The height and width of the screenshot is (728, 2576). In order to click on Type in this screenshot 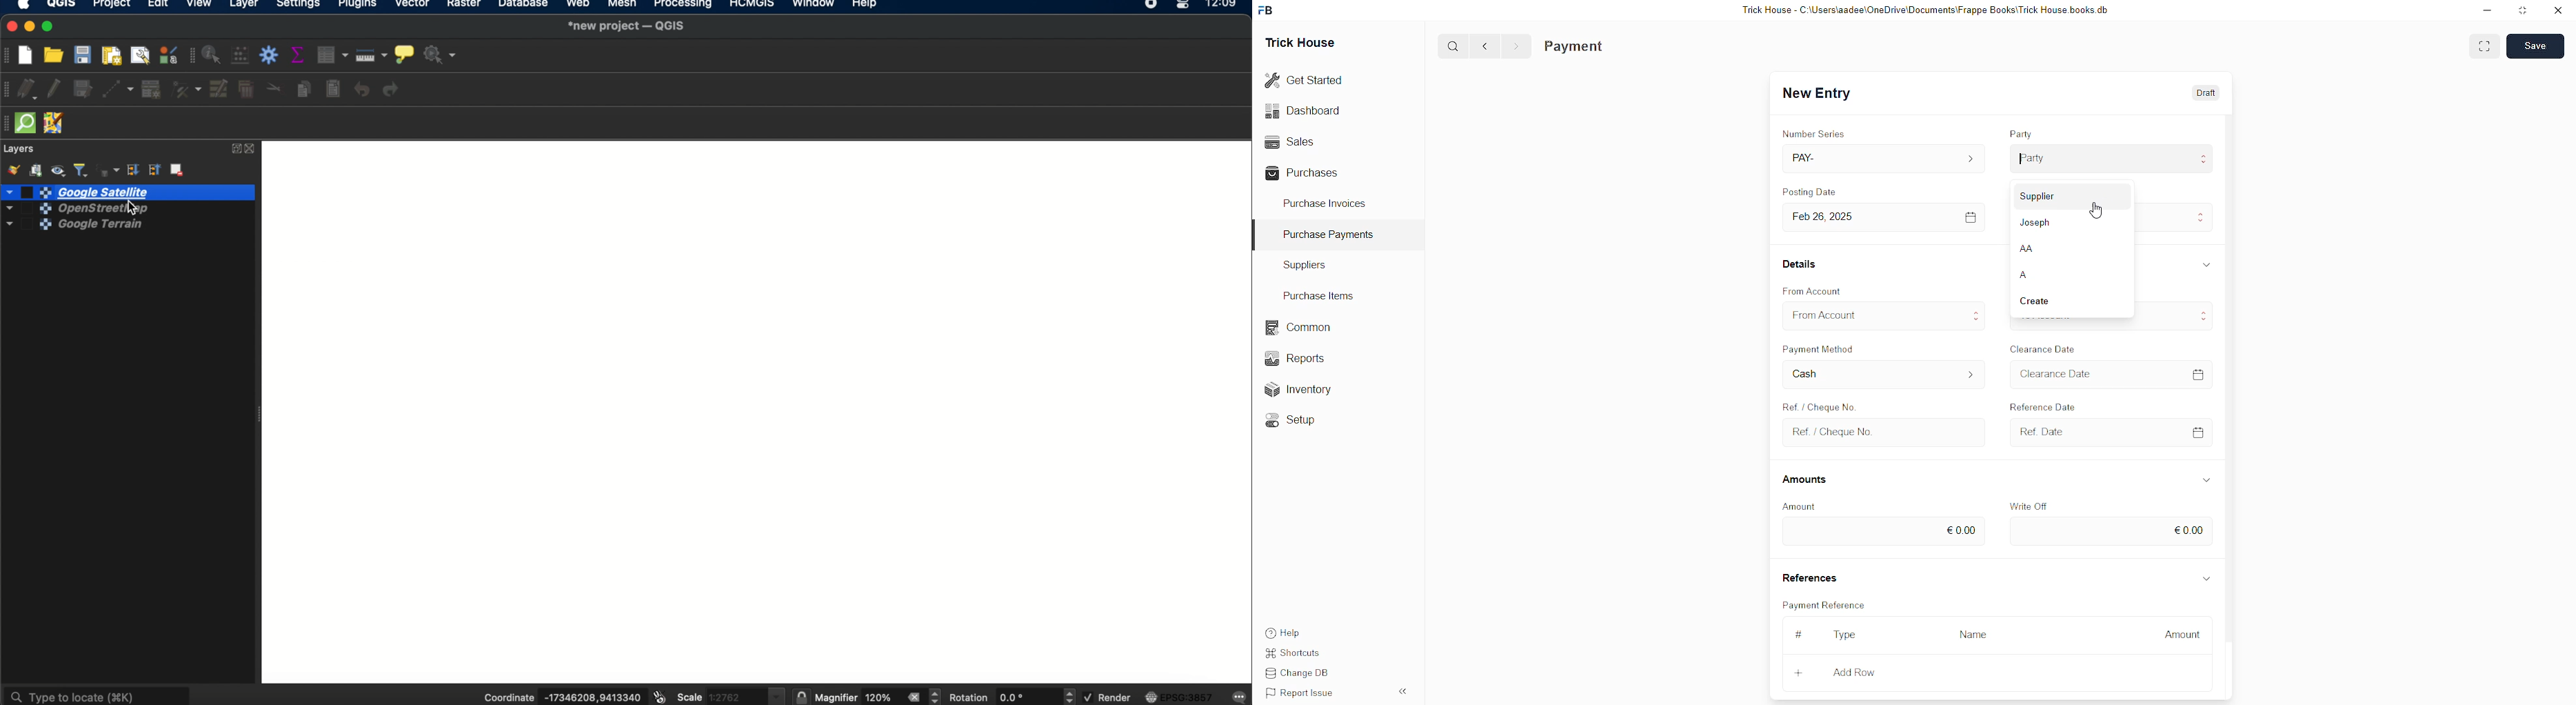, I will do `click(1847, 635)`.